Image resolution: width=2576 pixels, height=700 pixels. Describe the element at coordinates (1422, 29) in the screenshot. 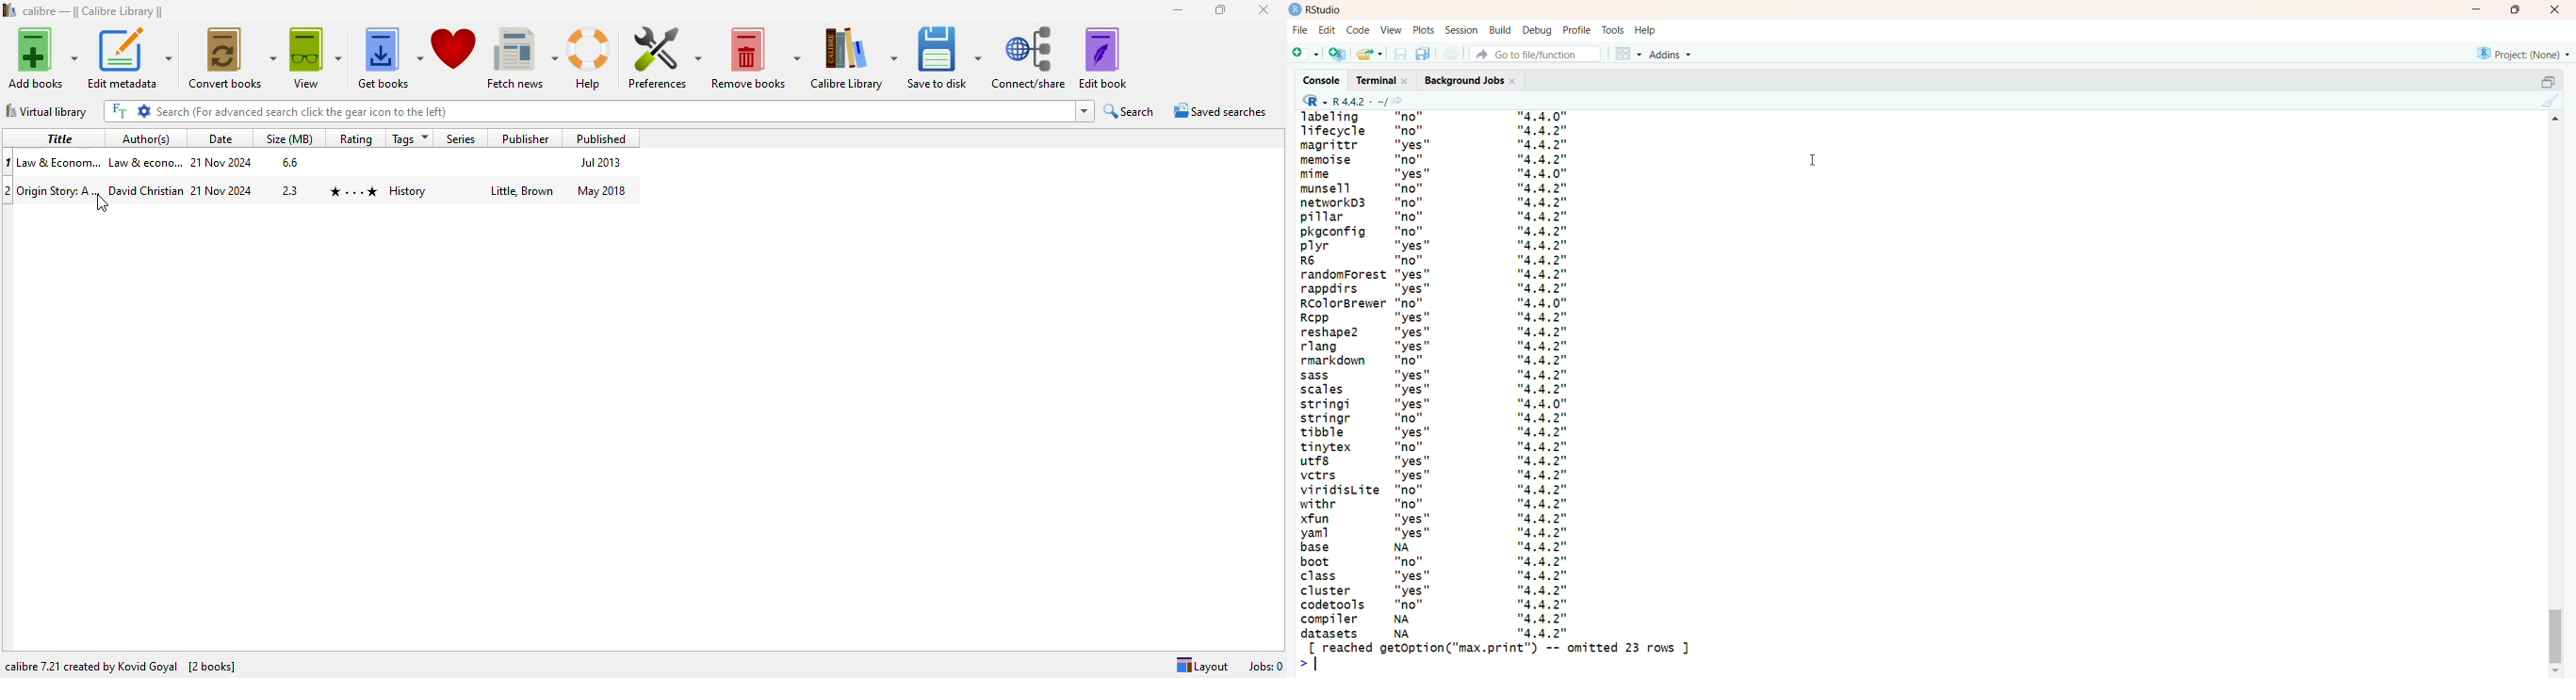

I see `plots` at that location.